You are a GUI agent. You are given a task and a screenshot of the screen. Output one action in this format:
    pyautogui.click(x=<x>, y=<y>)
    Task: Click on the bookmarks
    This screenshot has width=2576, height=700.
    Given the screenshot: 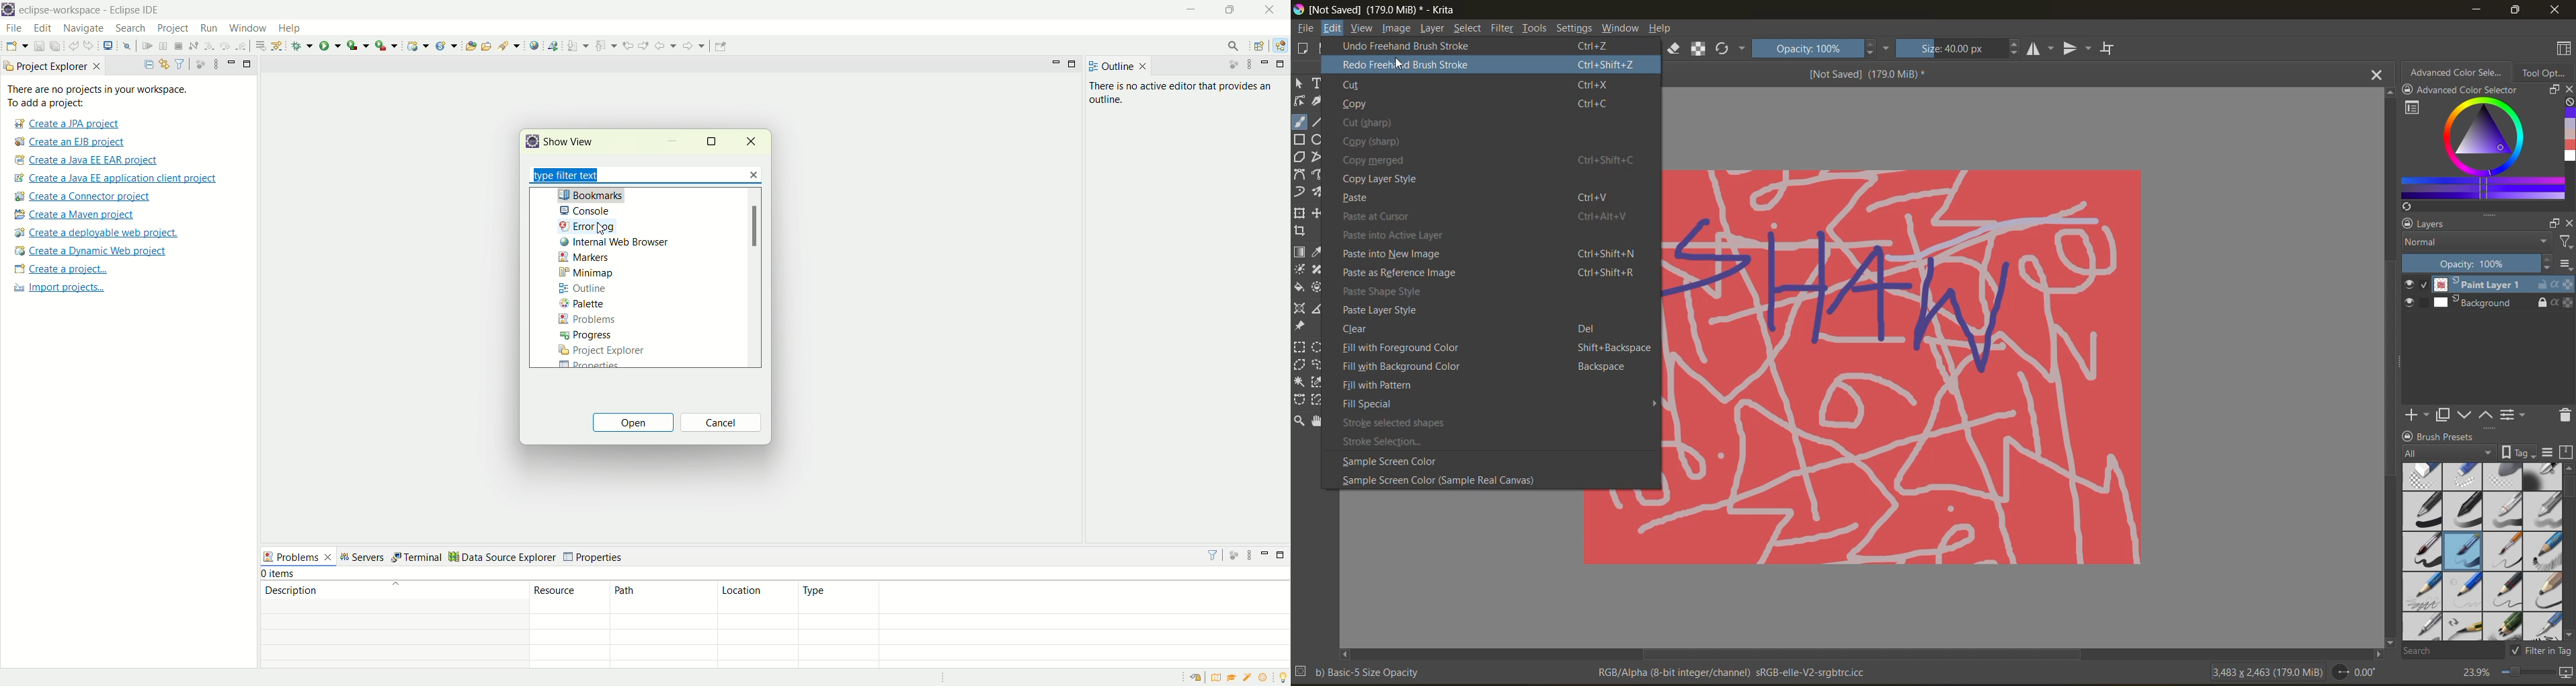 What is the action you would take?
    pyautogui.click(x=591, y=196)
    